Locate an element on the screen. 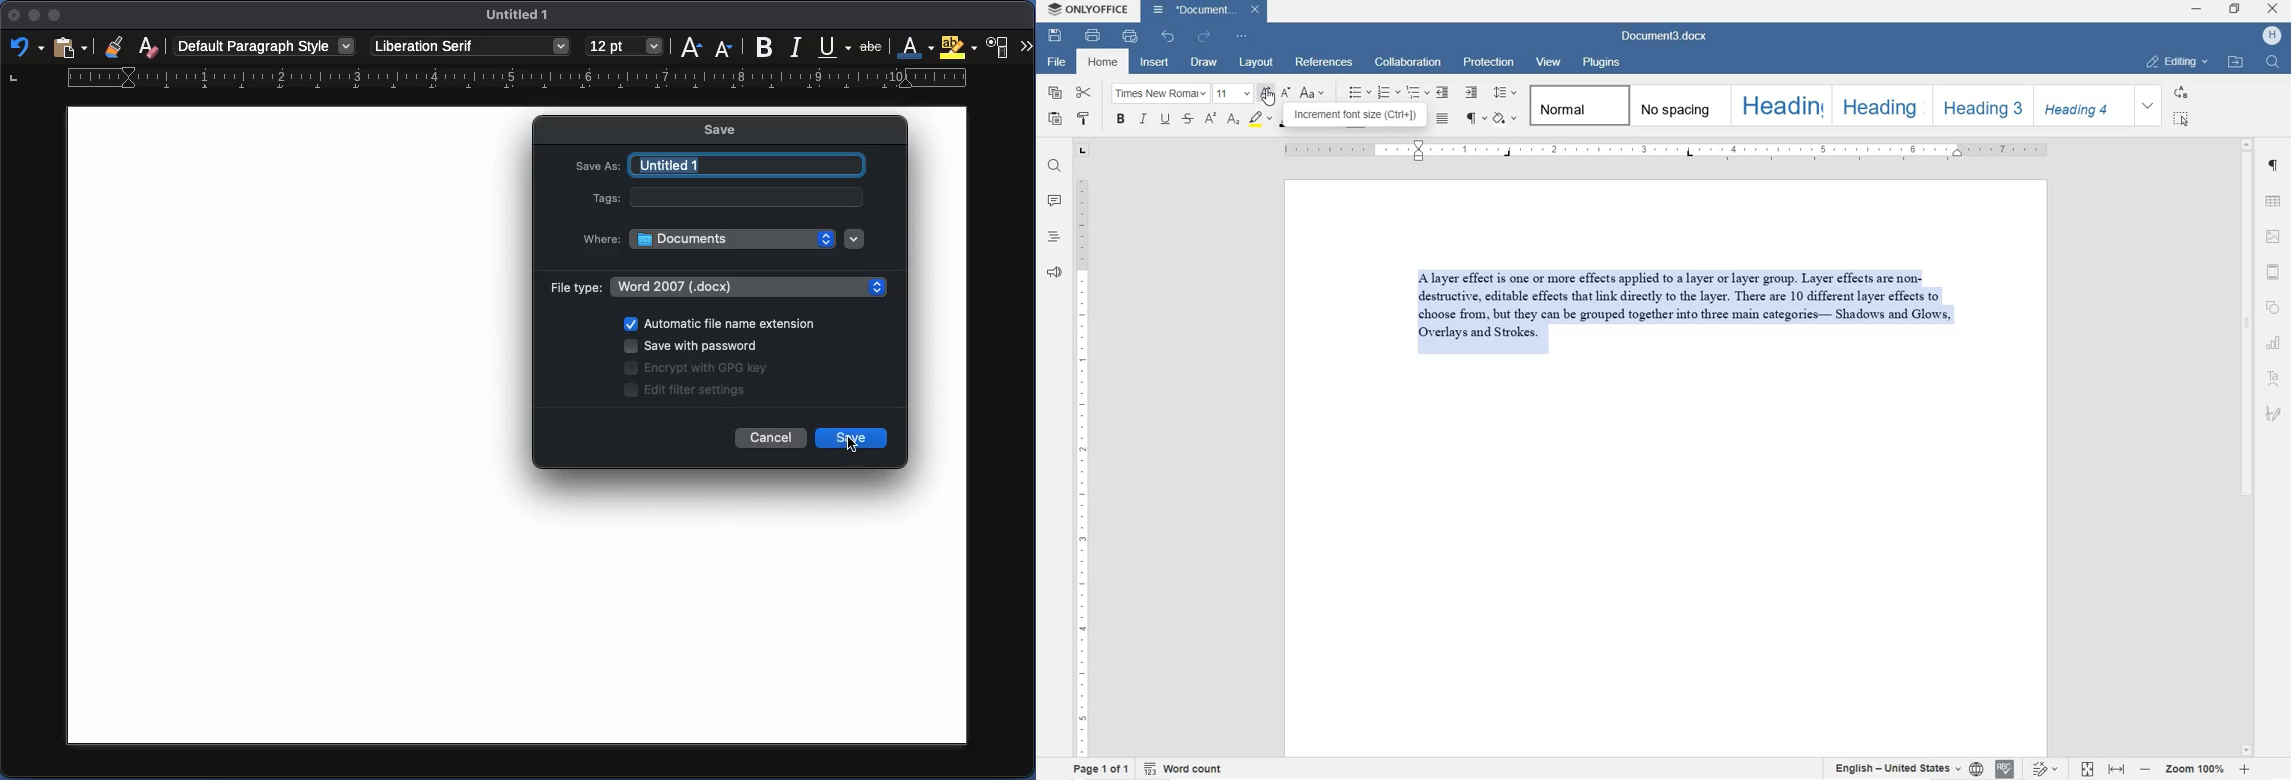 This screenshot has height=784, width=2296. Document3.docx is located at coordinates (1661, 38).